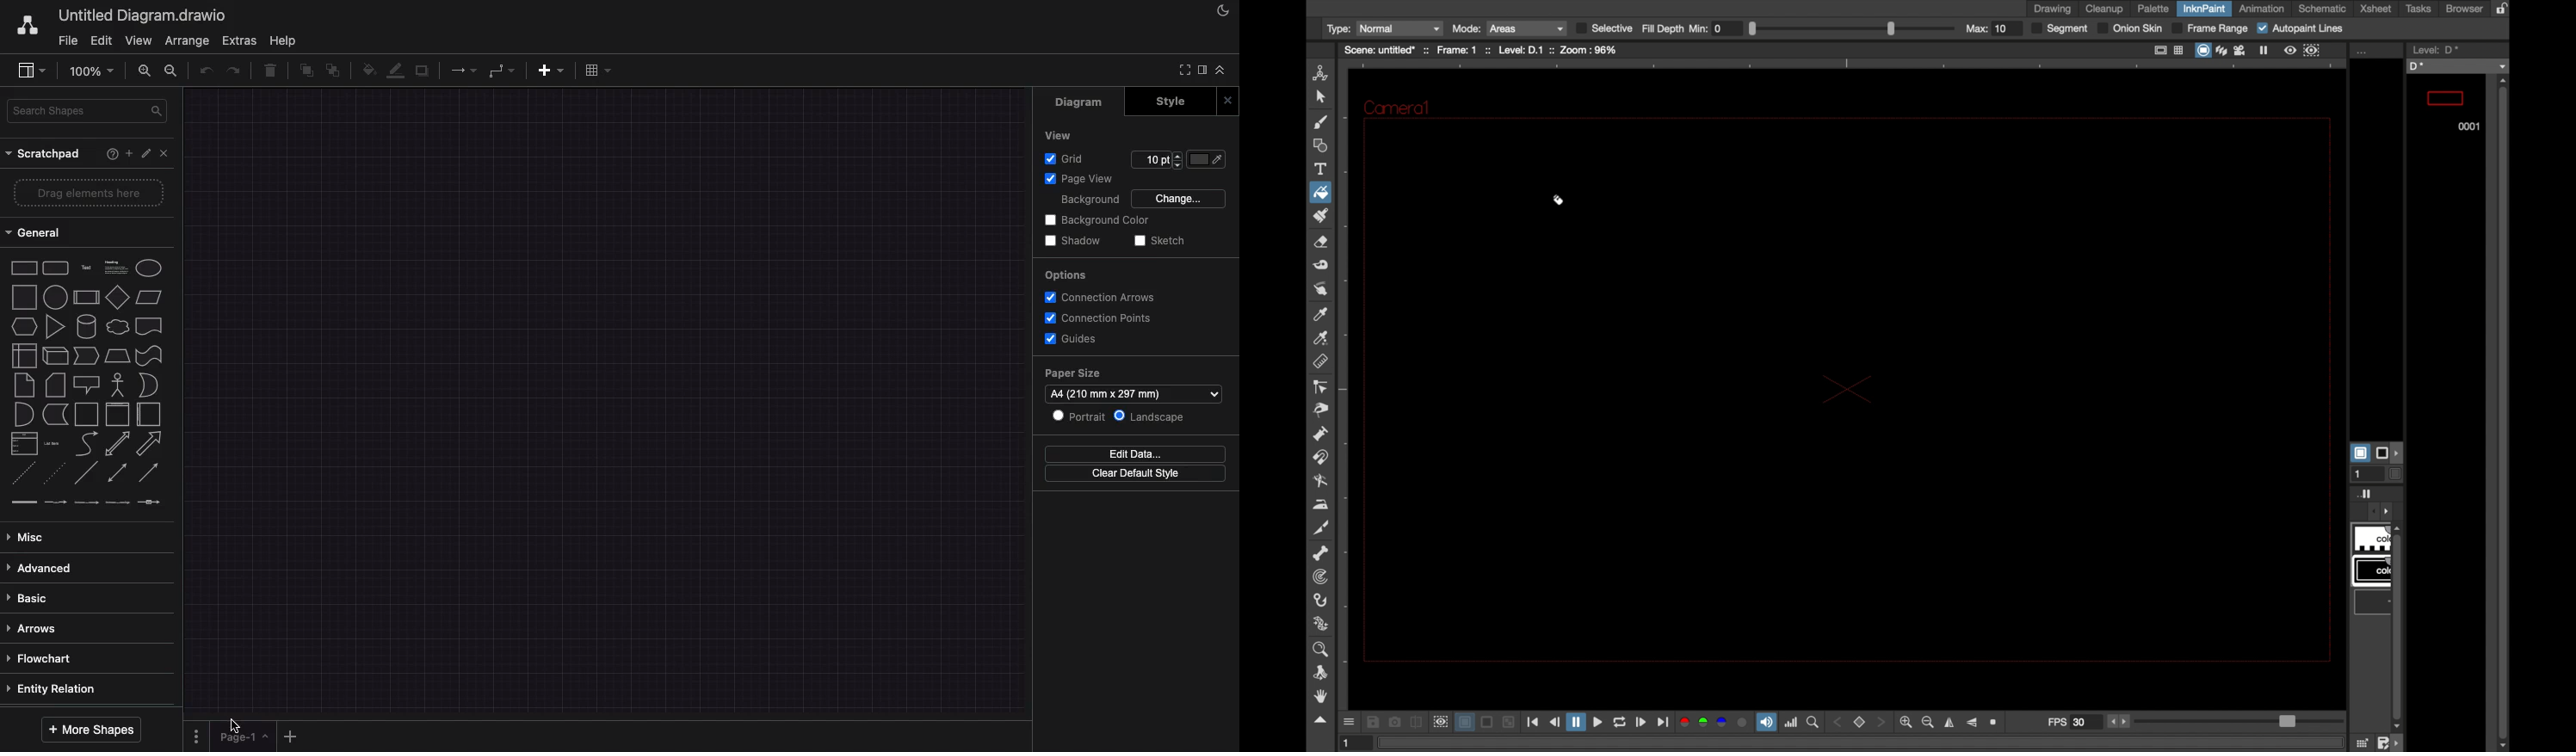 The width and height of the screenshot is (2576, 756). What do you see at coordinates (1742, 722) in the screenshot?
I see `circle` at bounding box center [1742, 722].